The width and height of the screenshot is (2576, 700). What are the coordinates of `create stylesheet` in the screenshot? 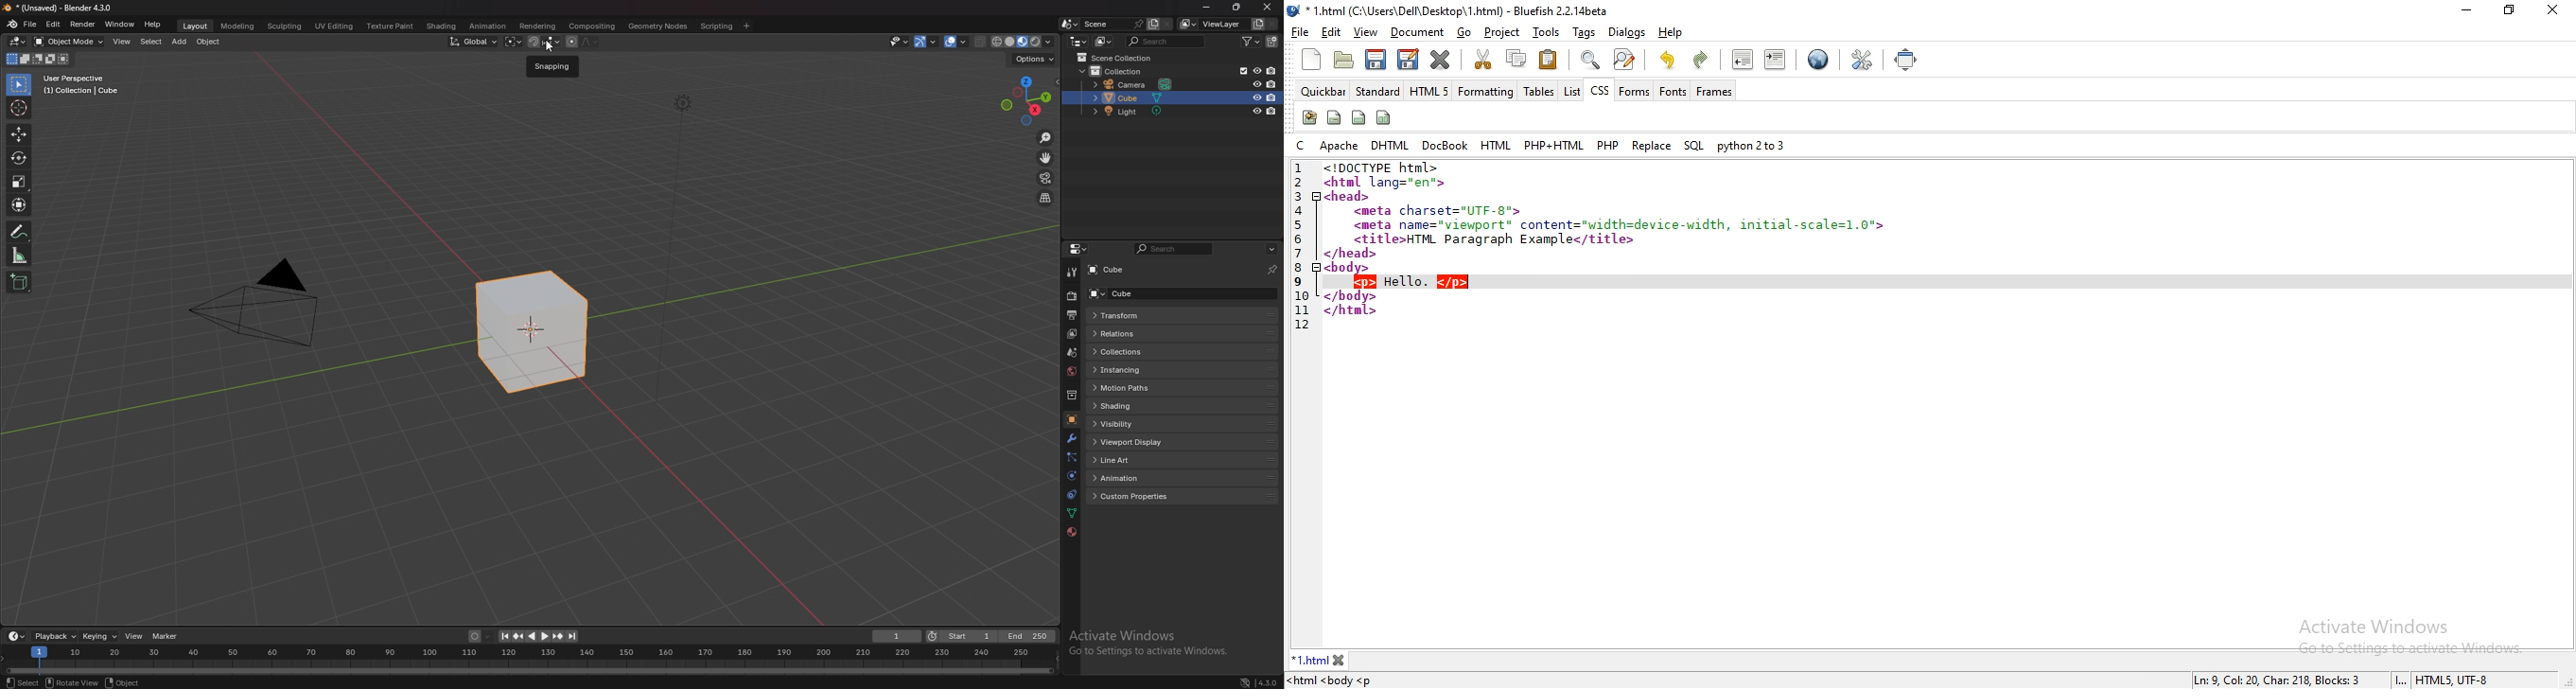 It's located at (1308, 118).